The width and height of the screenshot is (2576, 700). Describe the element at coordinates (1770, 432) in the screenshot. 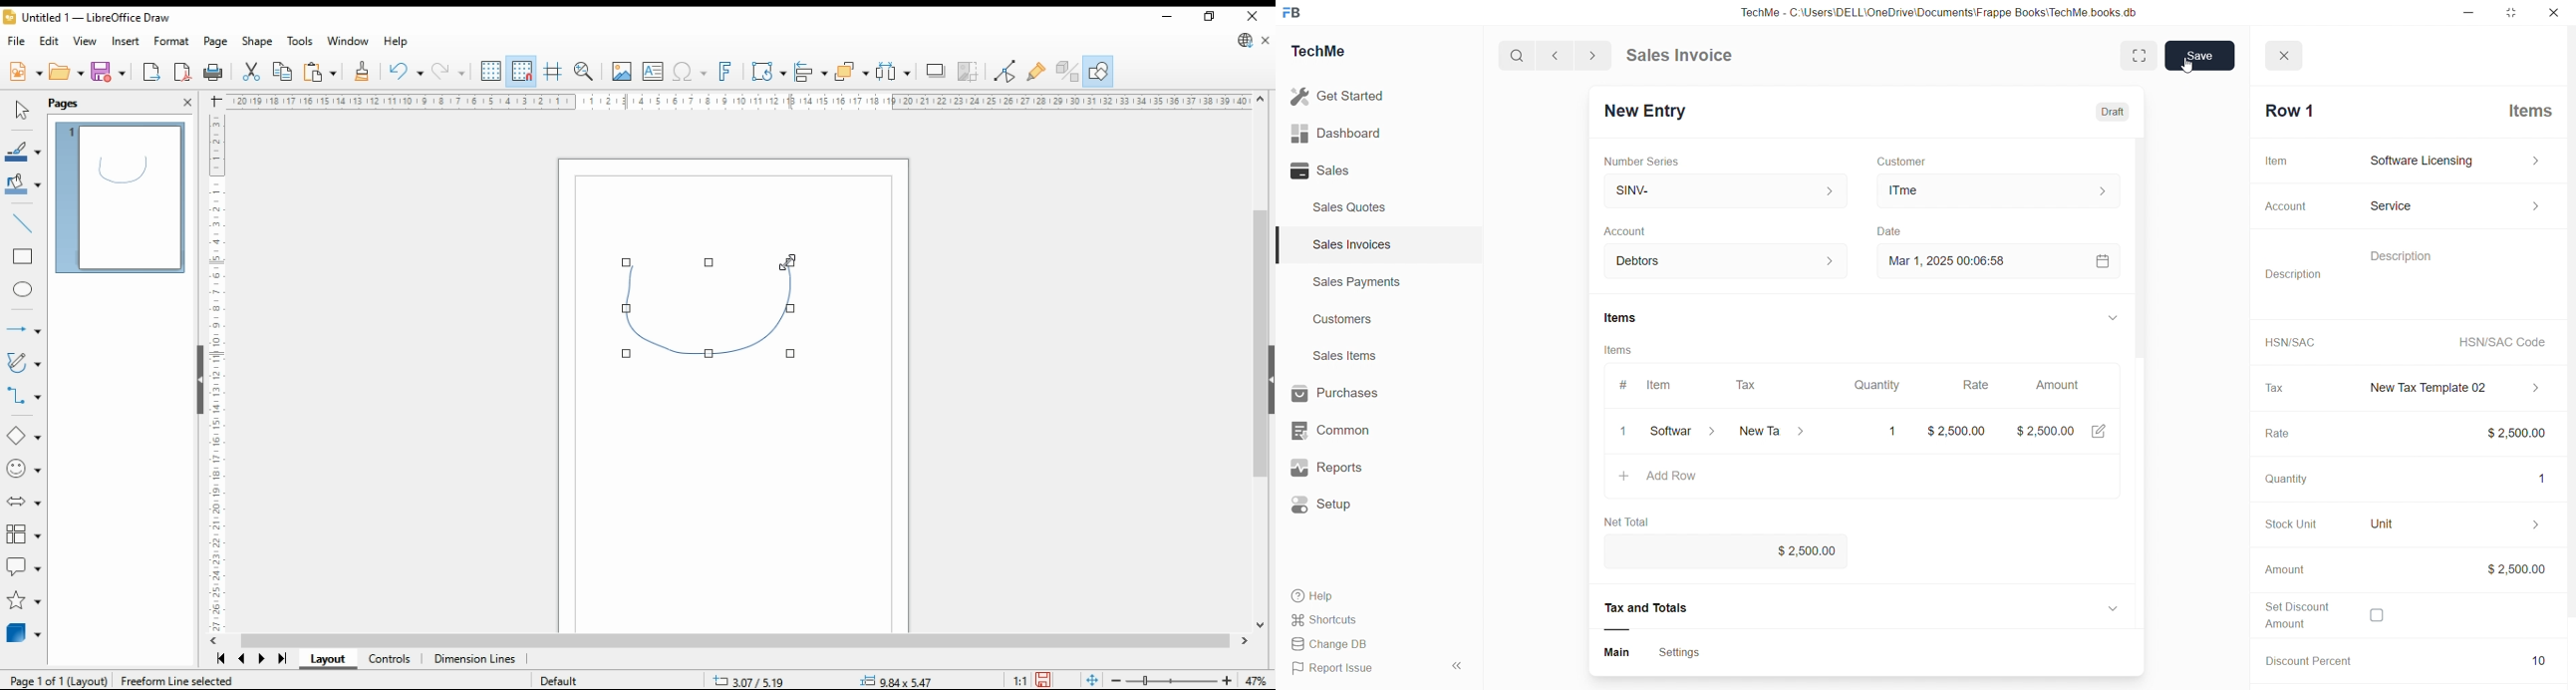

I see `NewTa >` at that location.